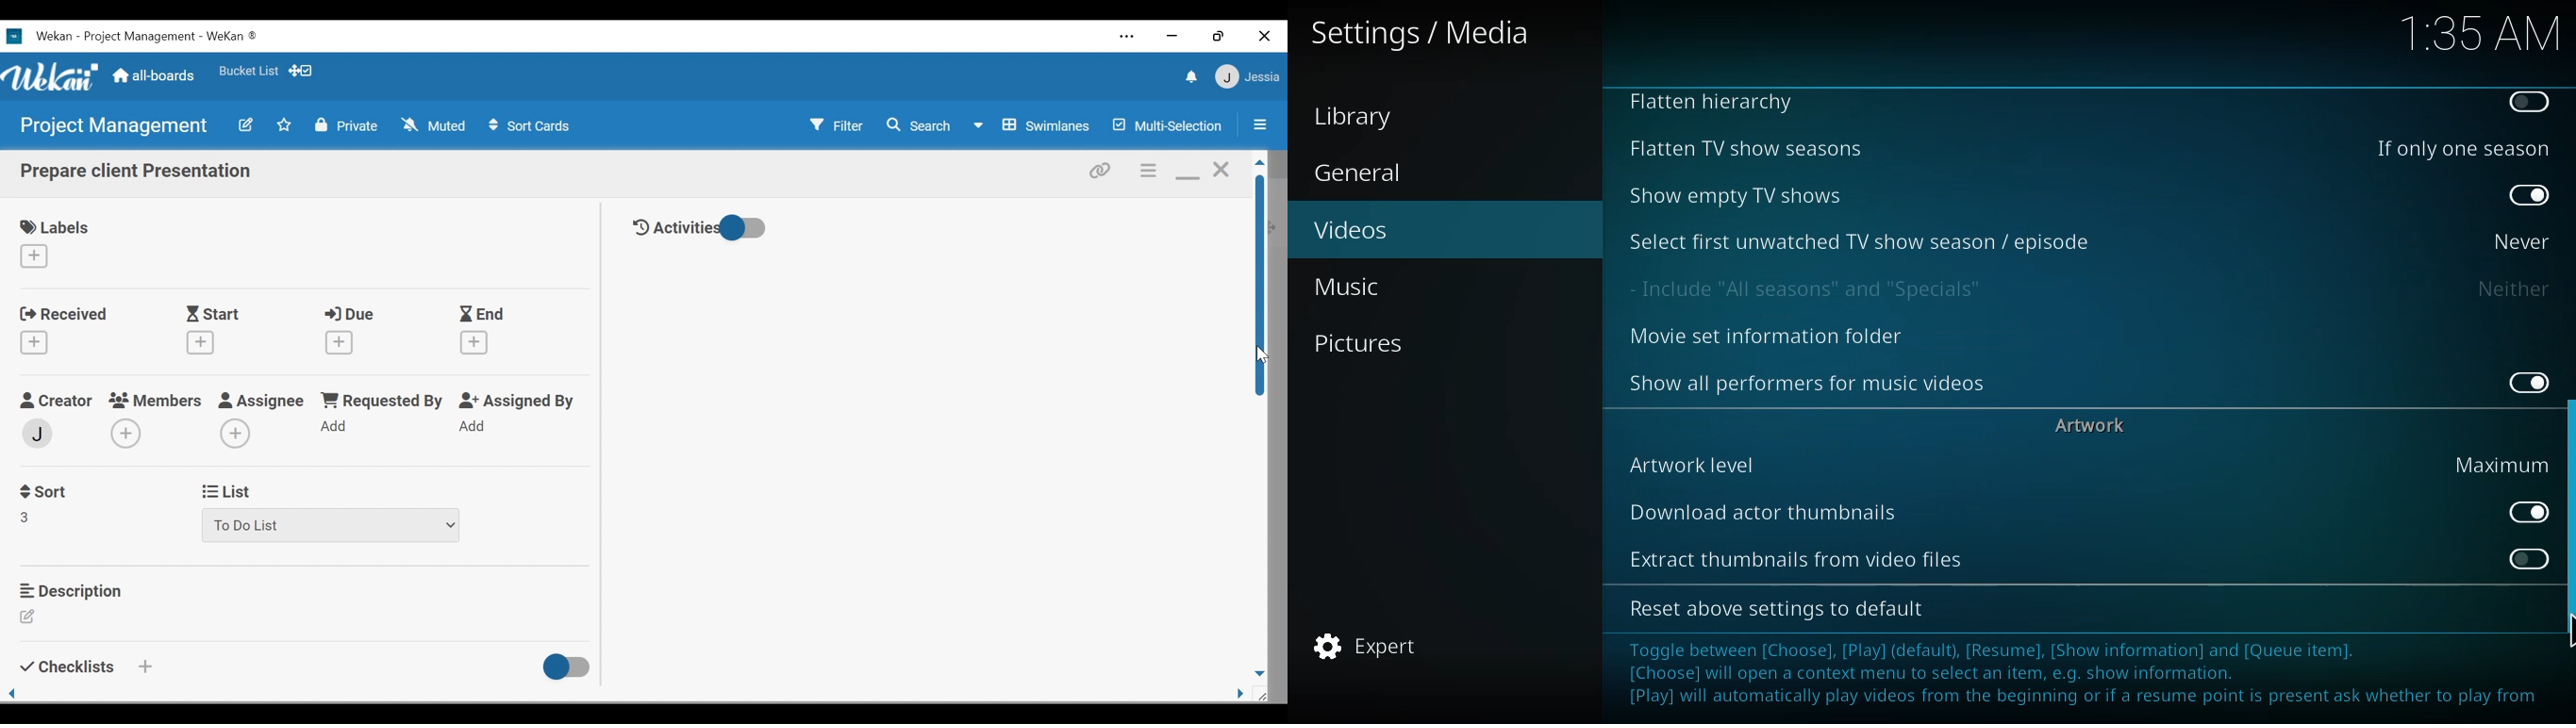  I want to click on Creator, so click(54, 401).